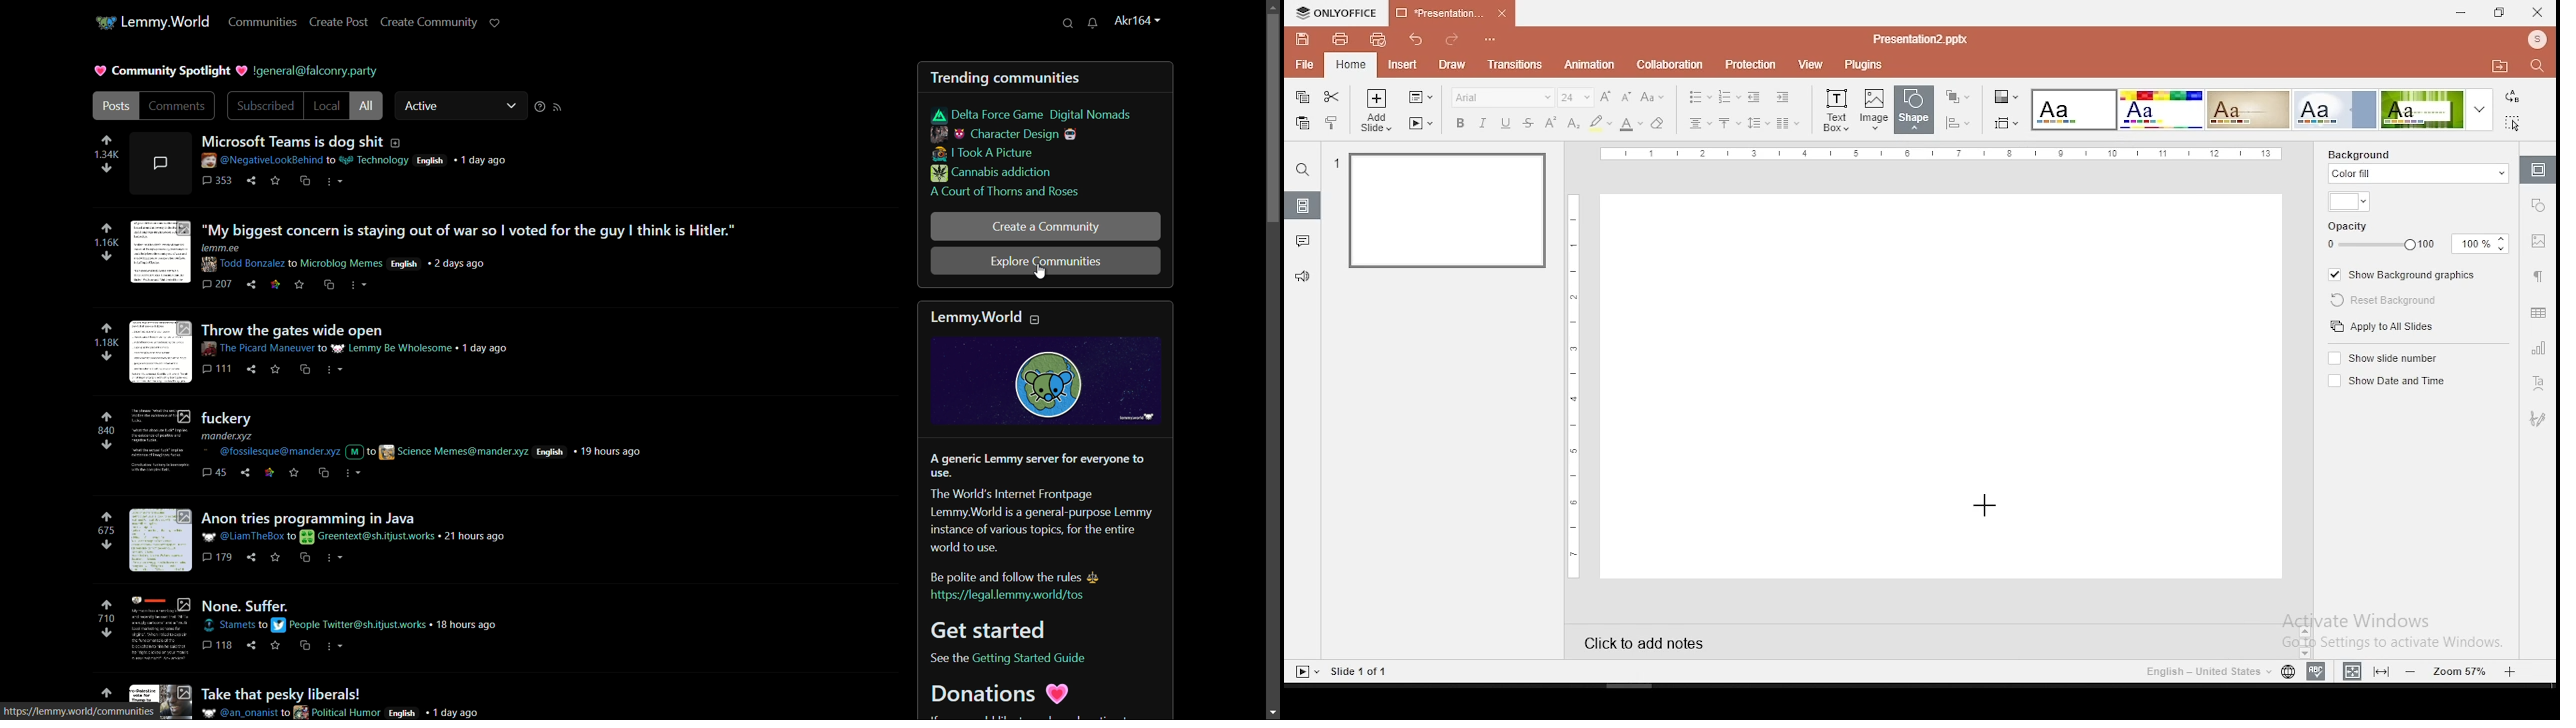 The height and width of the screenshot is (728, 2576). I want to click on image, so click(162, 352).